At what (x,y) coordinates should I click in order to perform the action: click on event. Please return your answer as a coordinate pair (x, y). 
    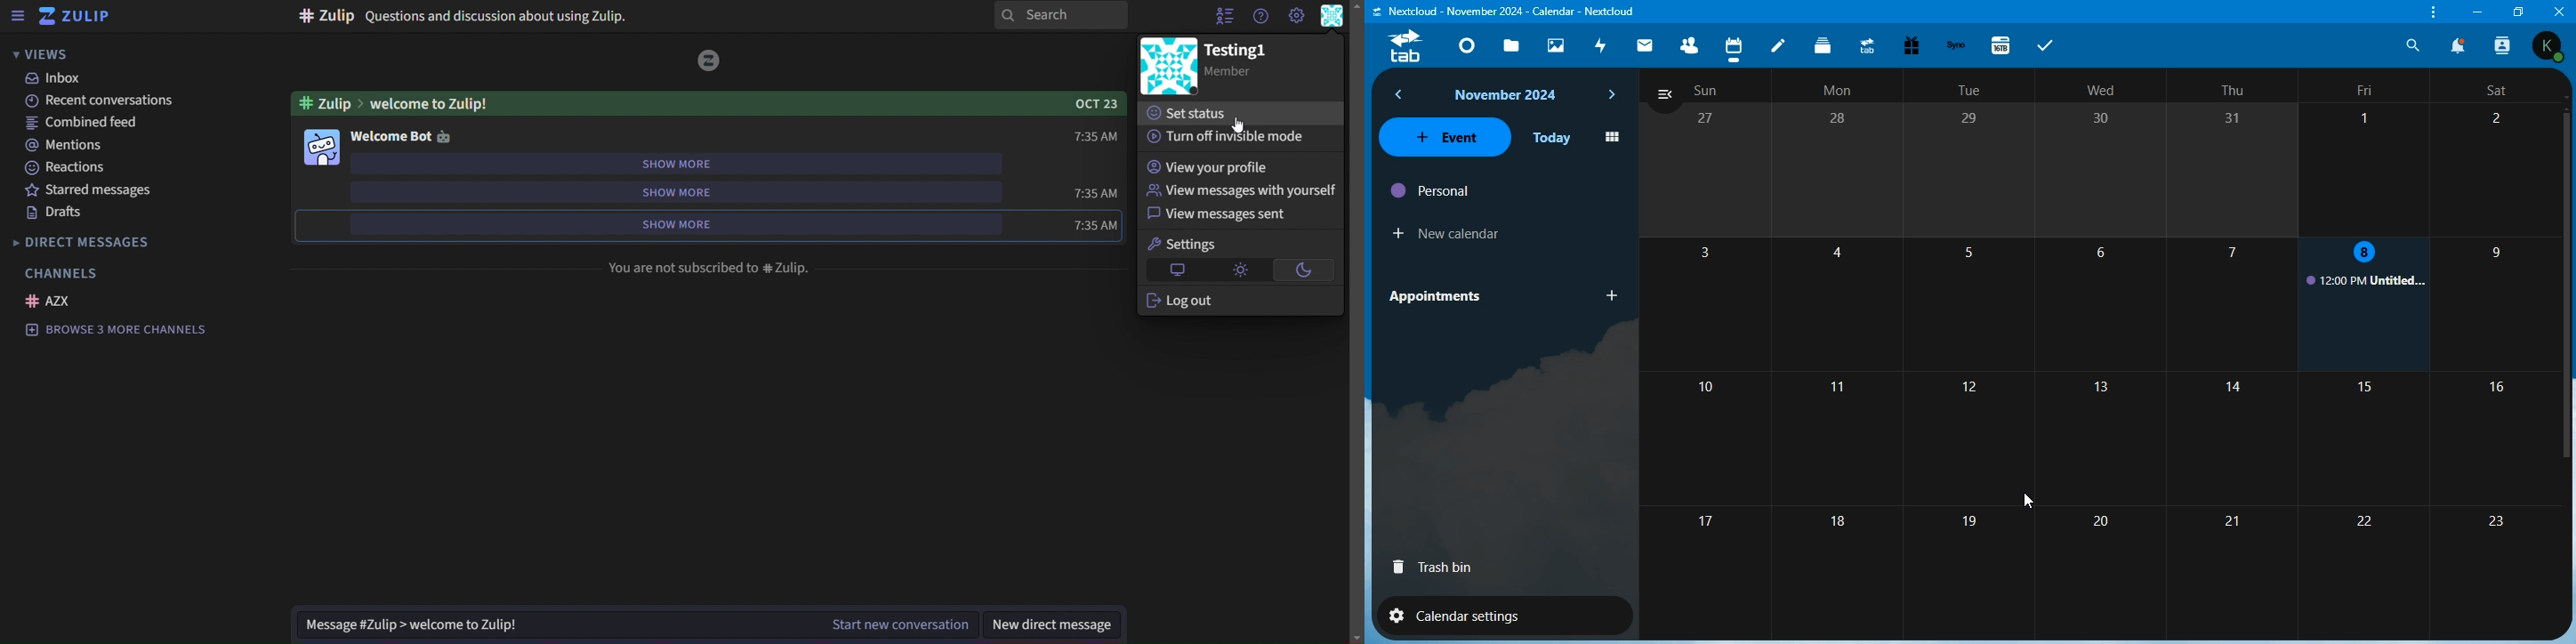
    Looking at the image, I should click on (1448, 138).